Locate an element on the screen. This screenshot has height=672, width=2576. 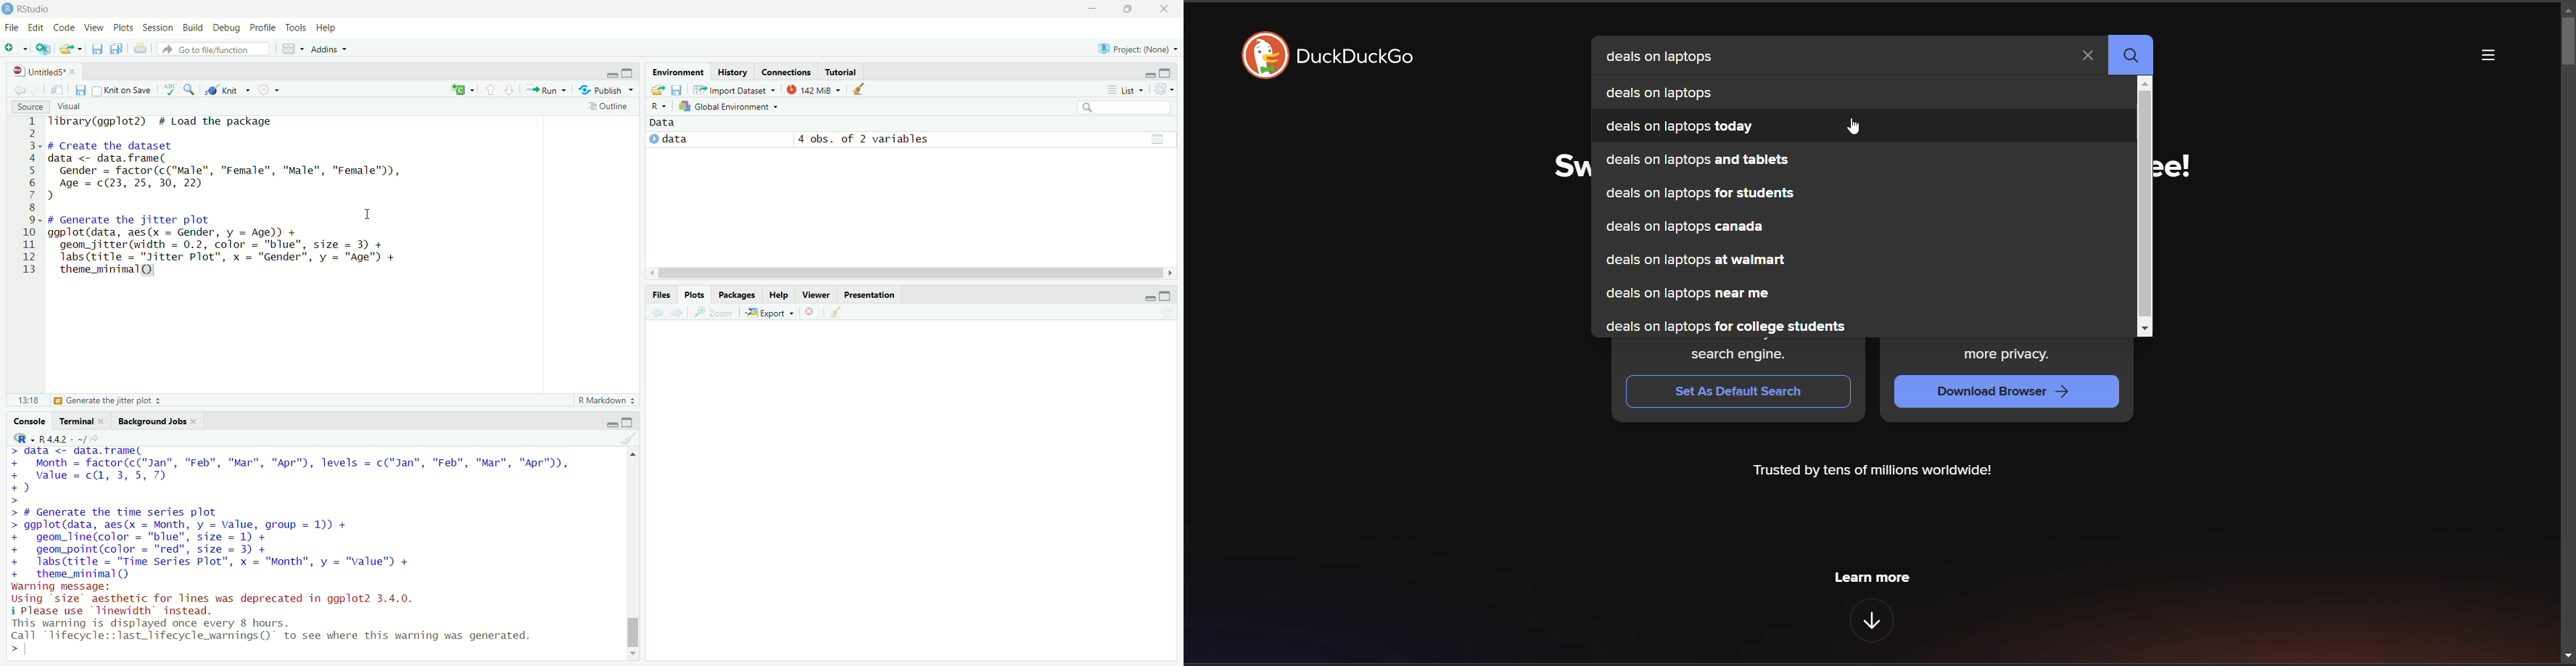
plots is located at coordinates (697, 294).